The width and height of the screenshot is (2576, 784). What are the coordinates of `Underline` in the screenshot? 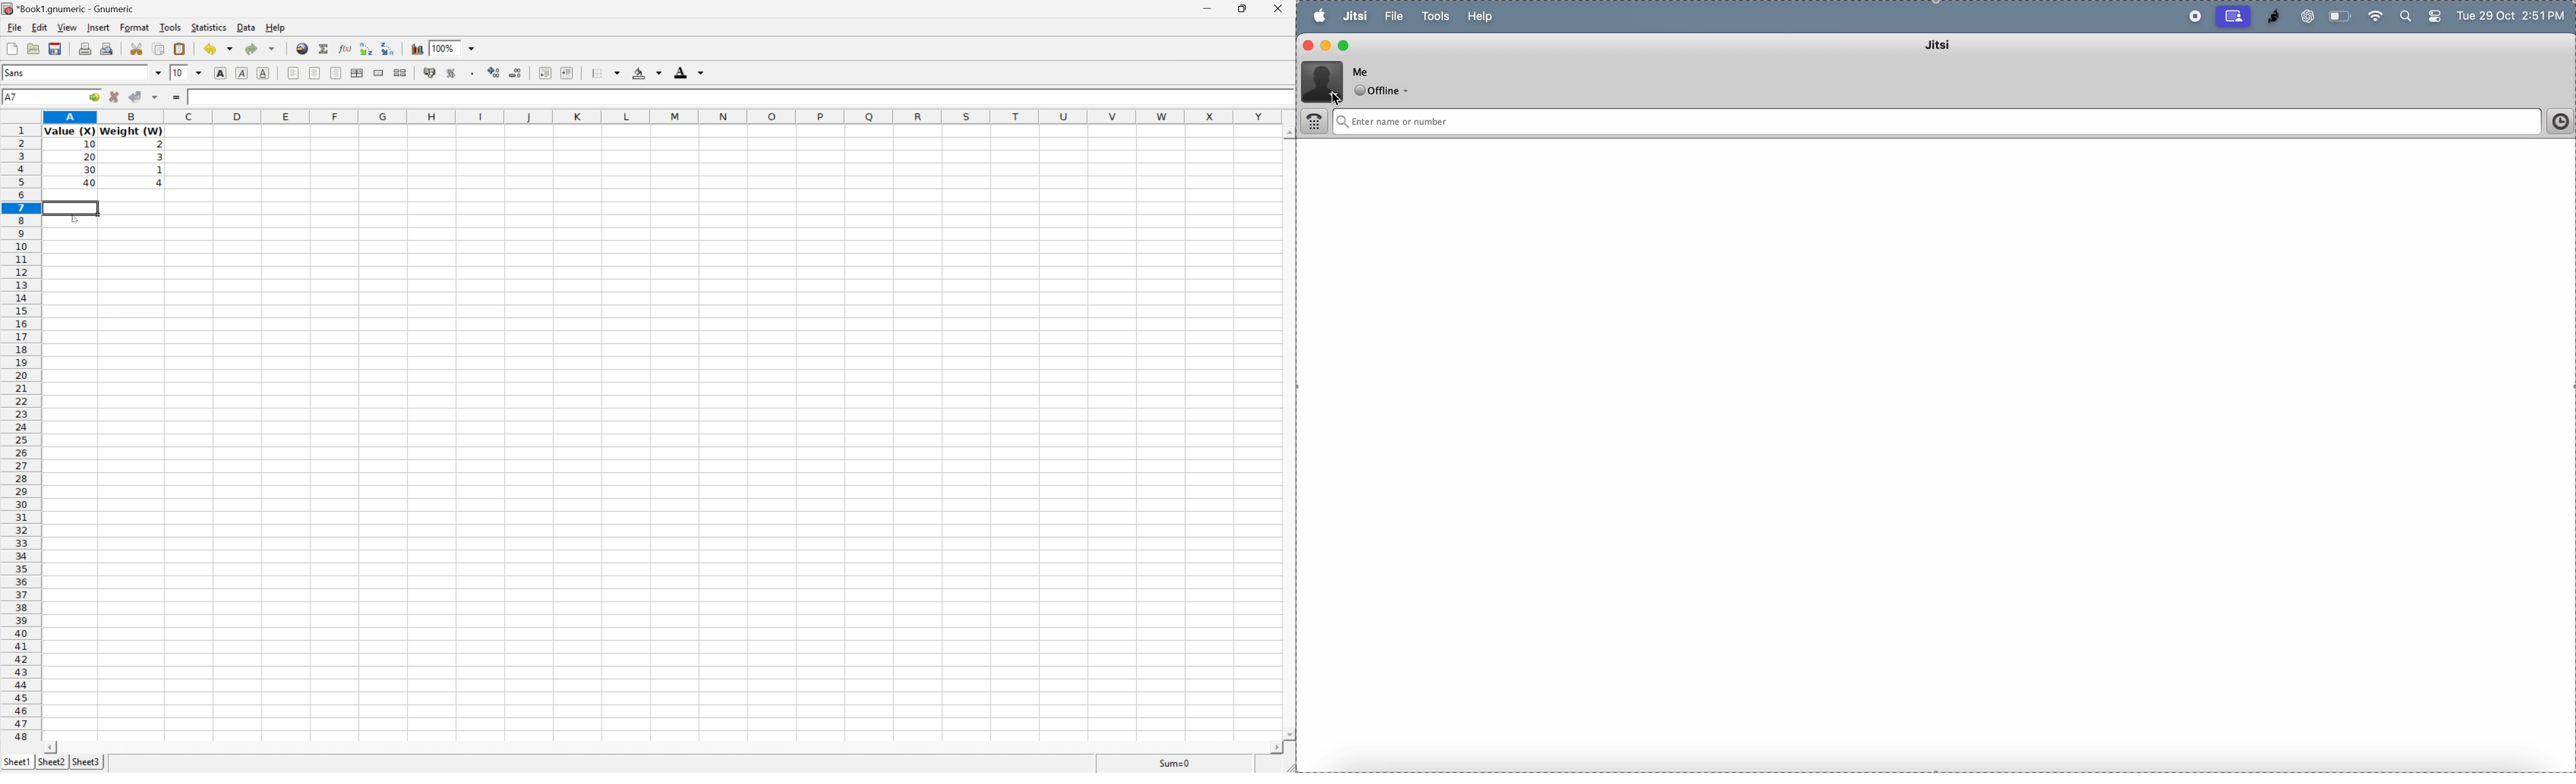 It's located at (265, 74).